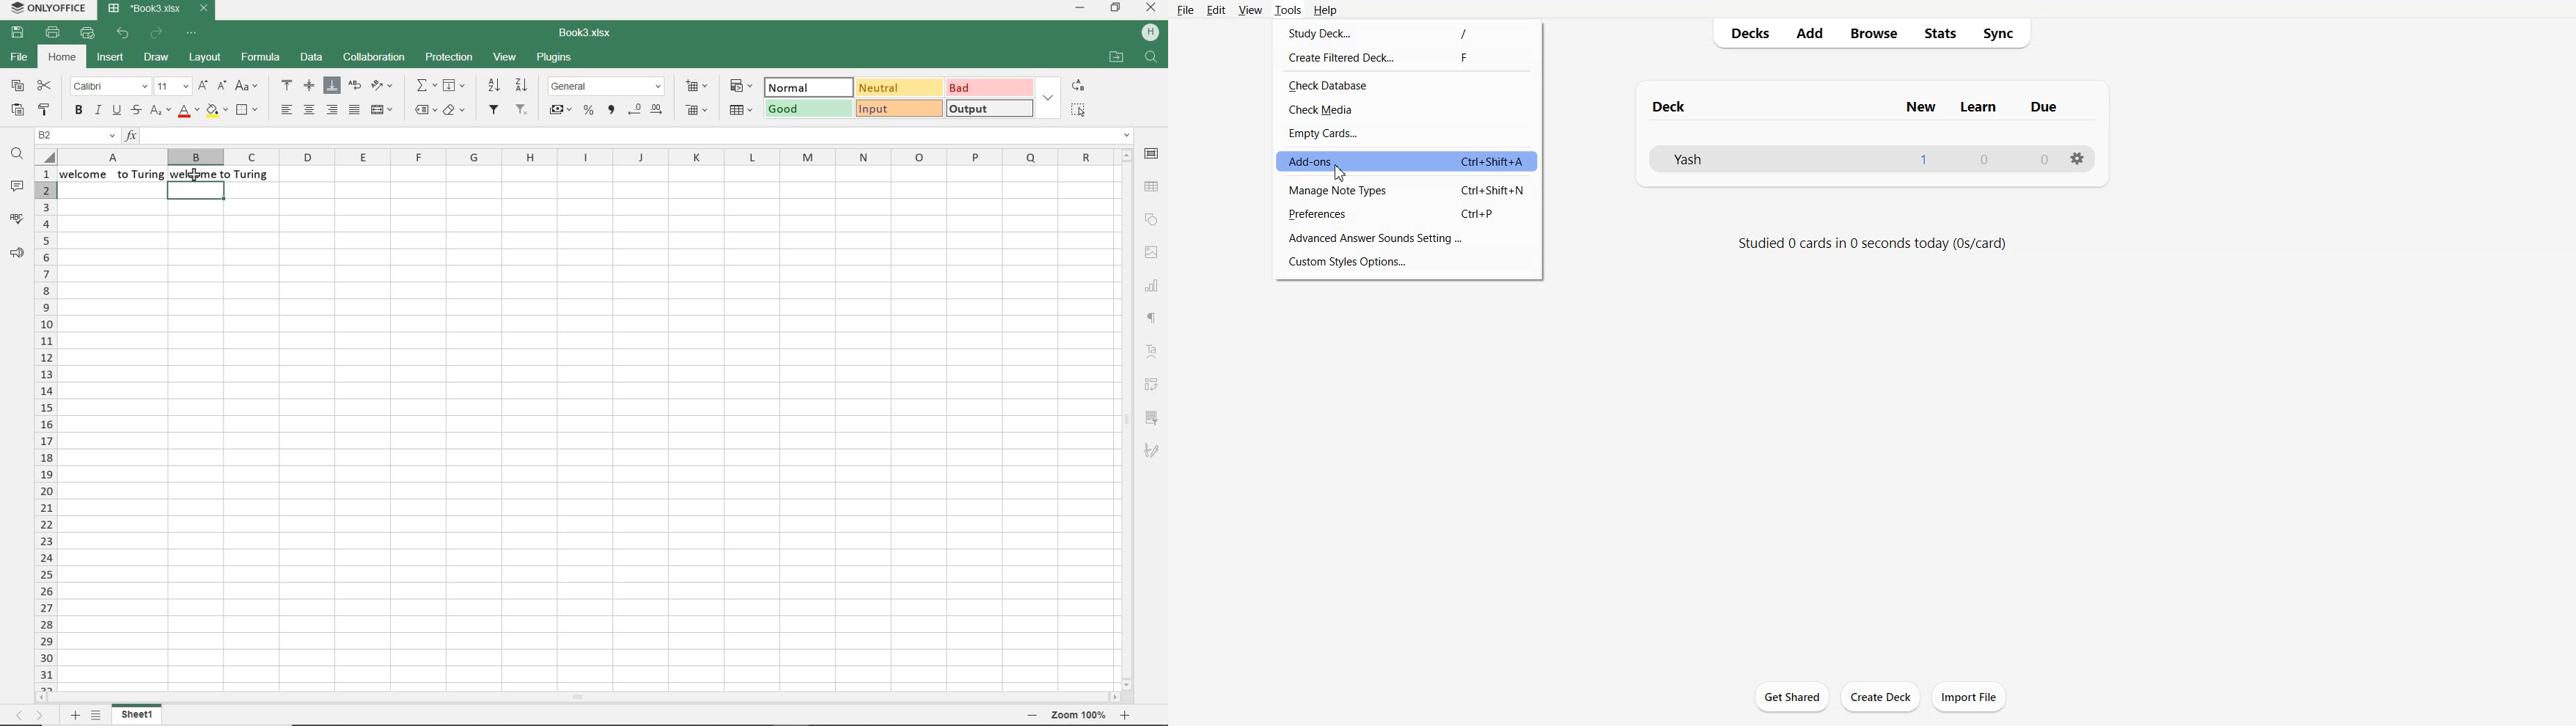  I want to click on FIND, so click(1151, 56).